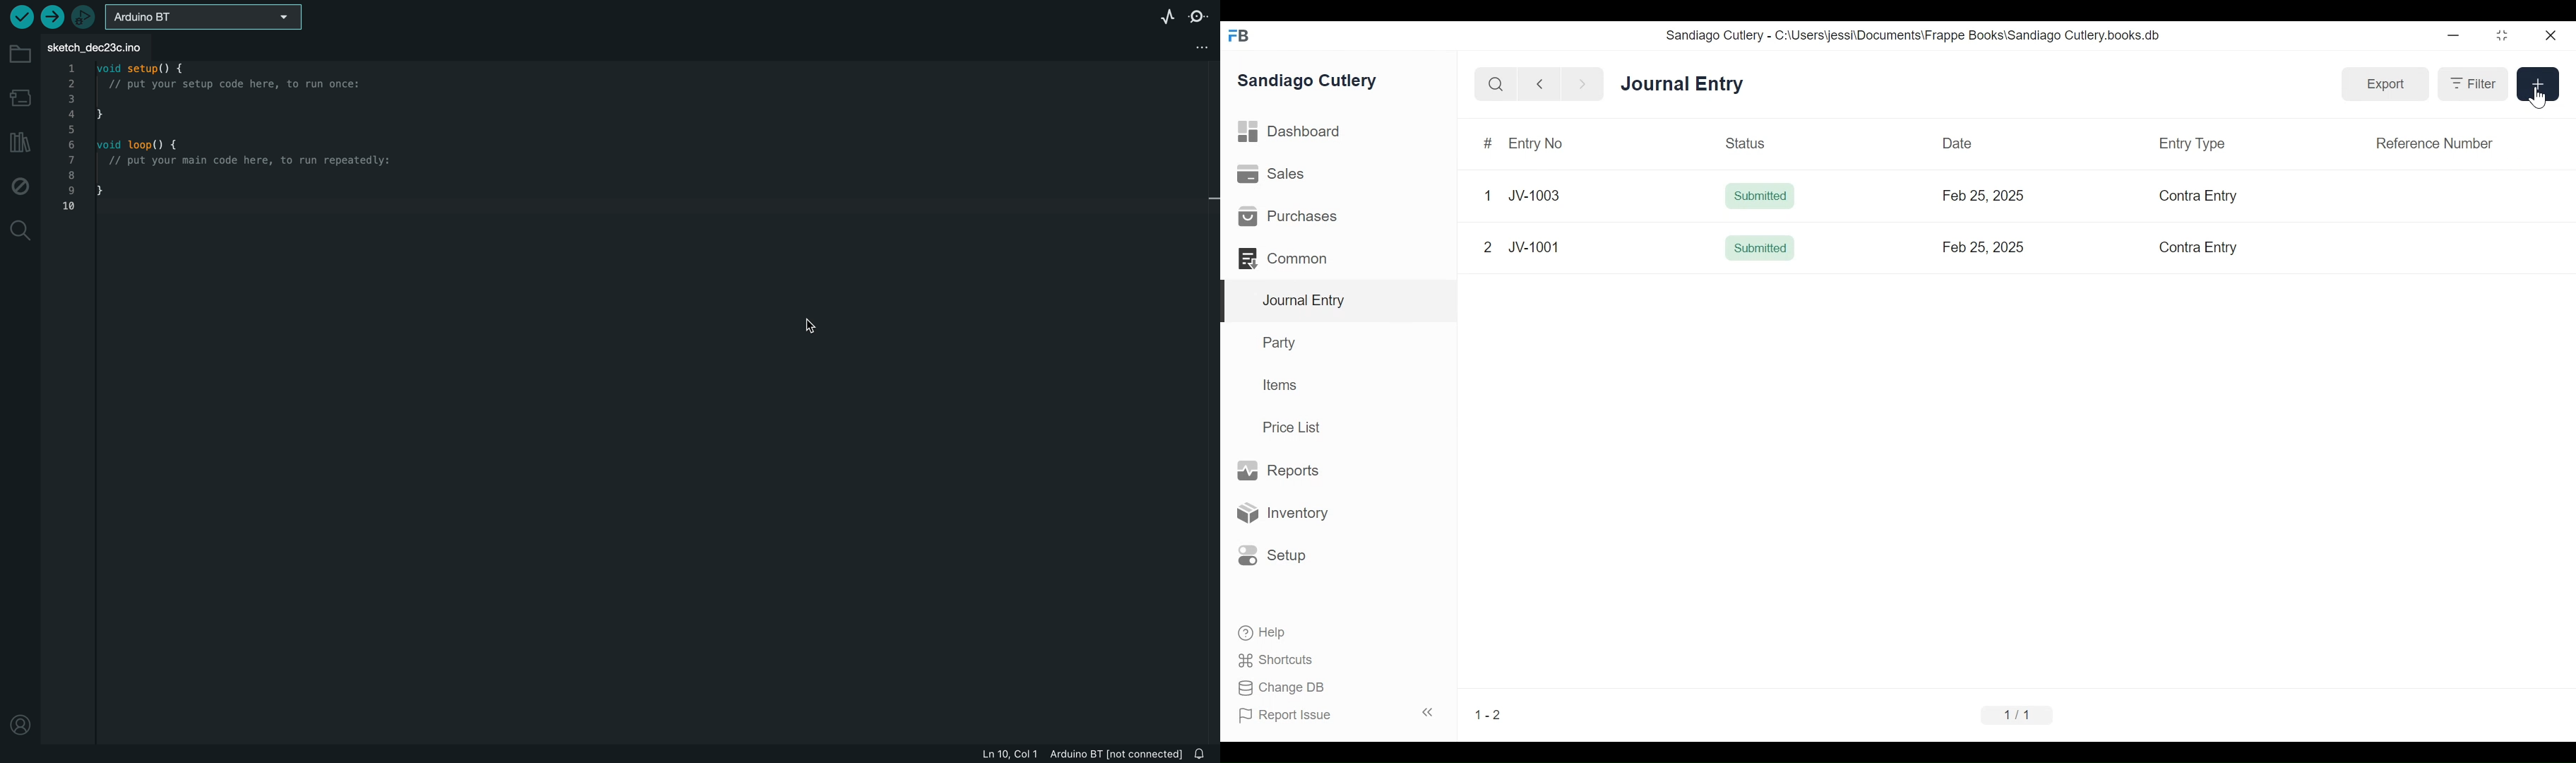  I want to click on Date, so click(1958, 143).